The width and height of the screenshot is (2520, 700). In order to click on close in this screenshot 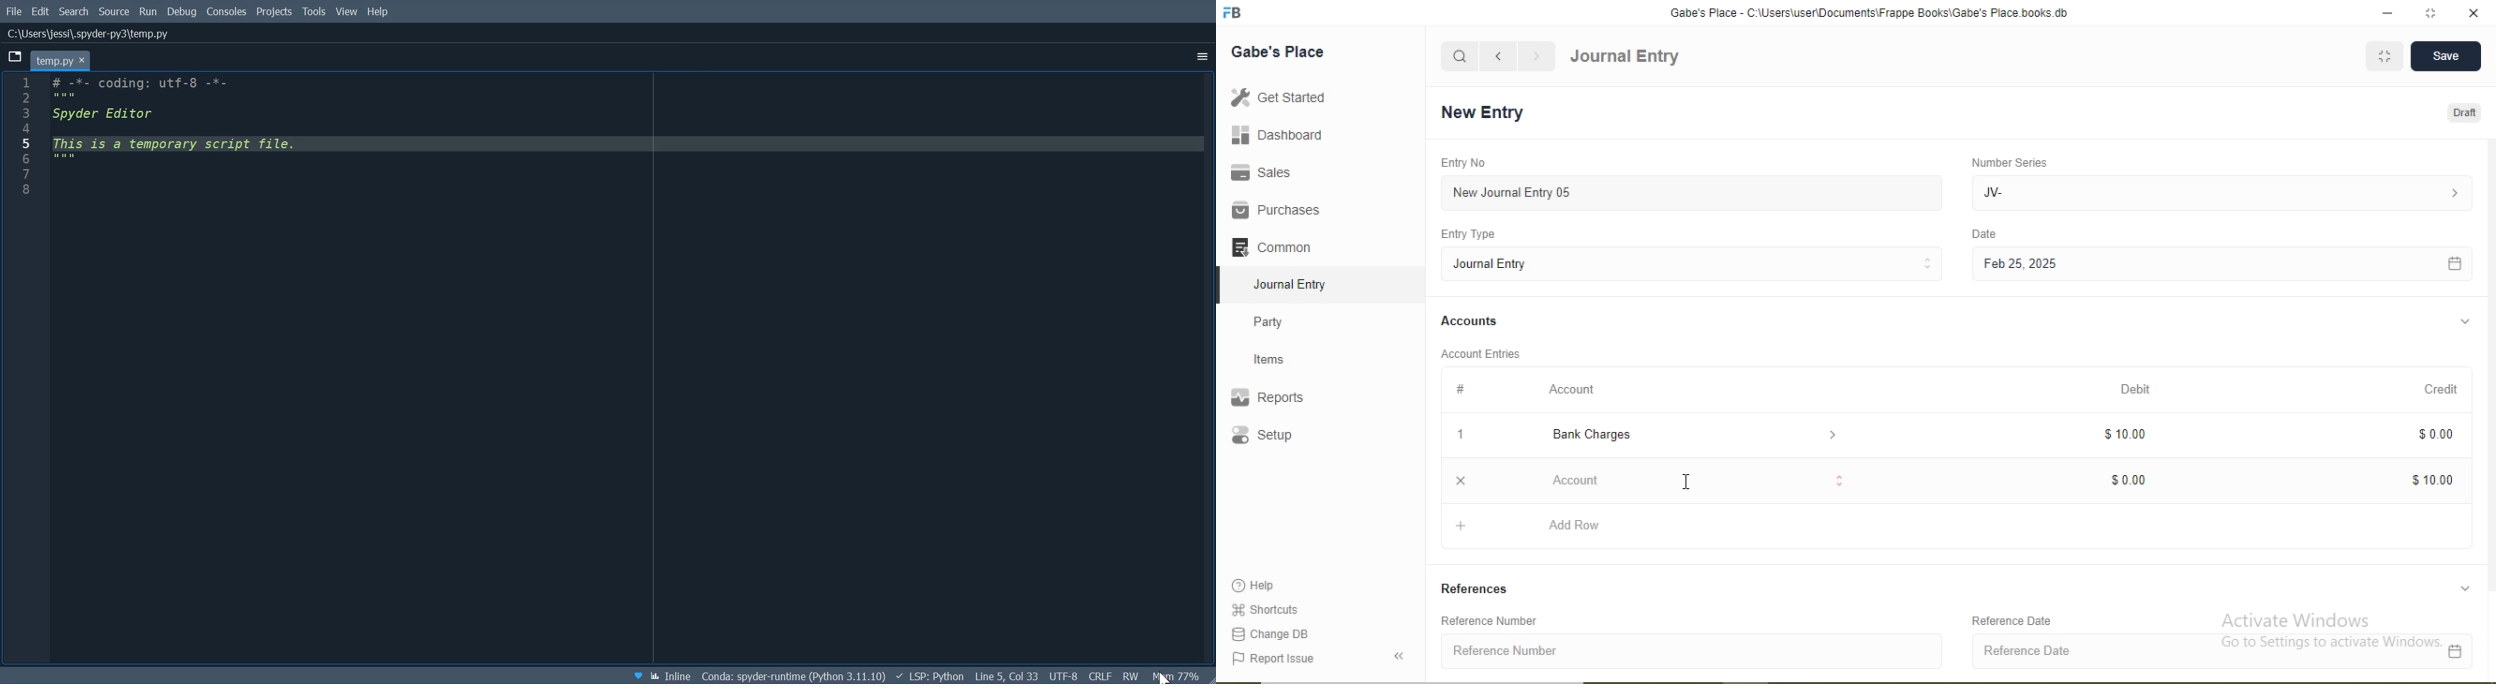, I will do `click(1457, 481)`.